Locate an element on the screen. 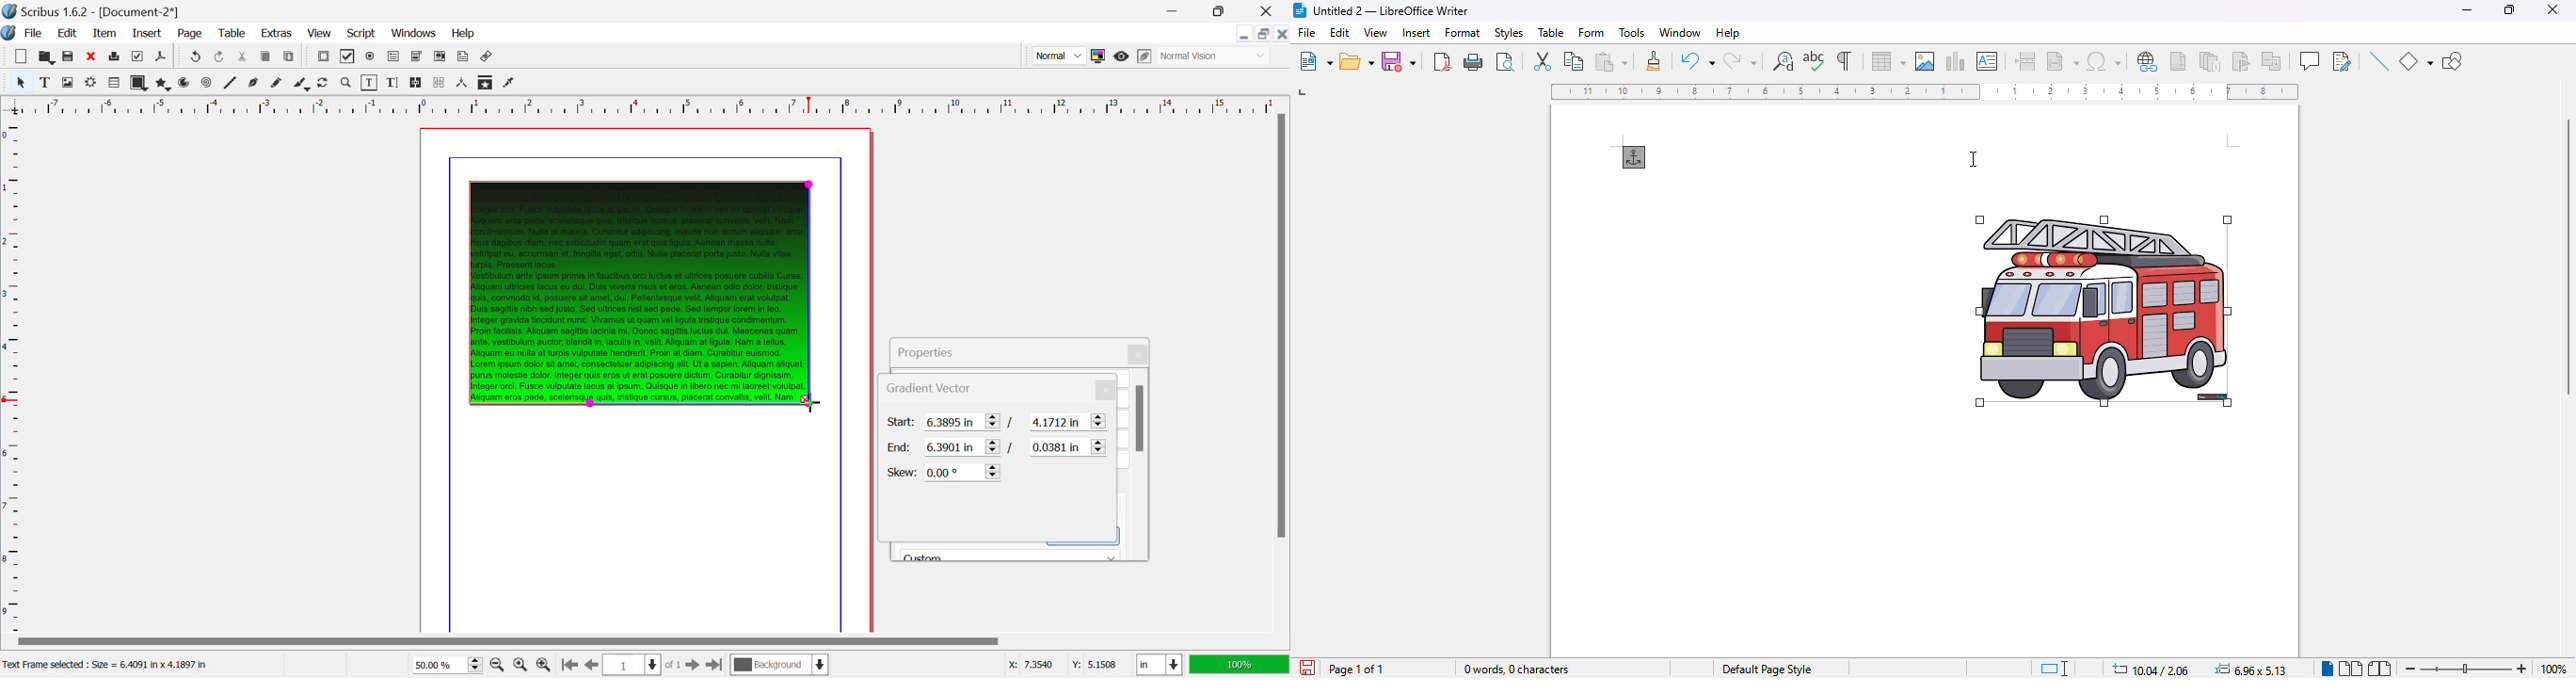 Image resolution: width=2576 pixels, height=700 pixels. paste is located at coordinates (1611, 61).